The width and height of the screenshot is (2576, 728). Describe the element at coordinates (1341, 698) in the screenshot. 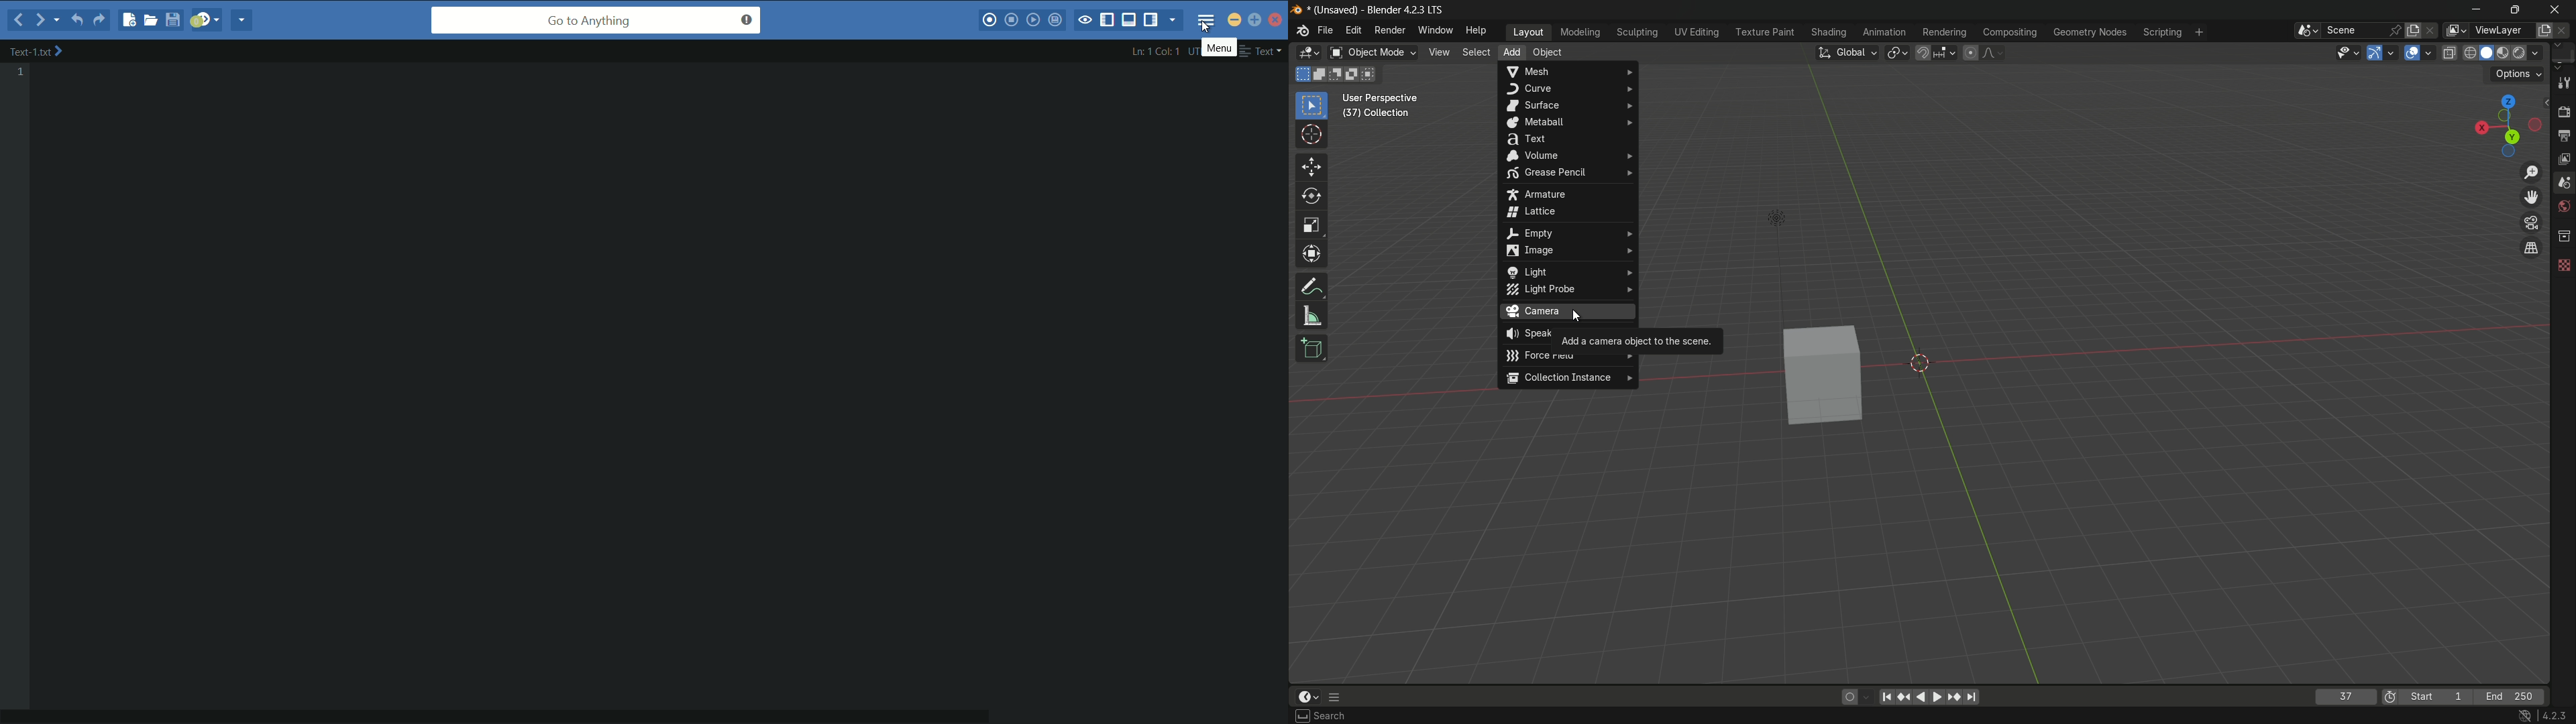

I see `more options` at that location.